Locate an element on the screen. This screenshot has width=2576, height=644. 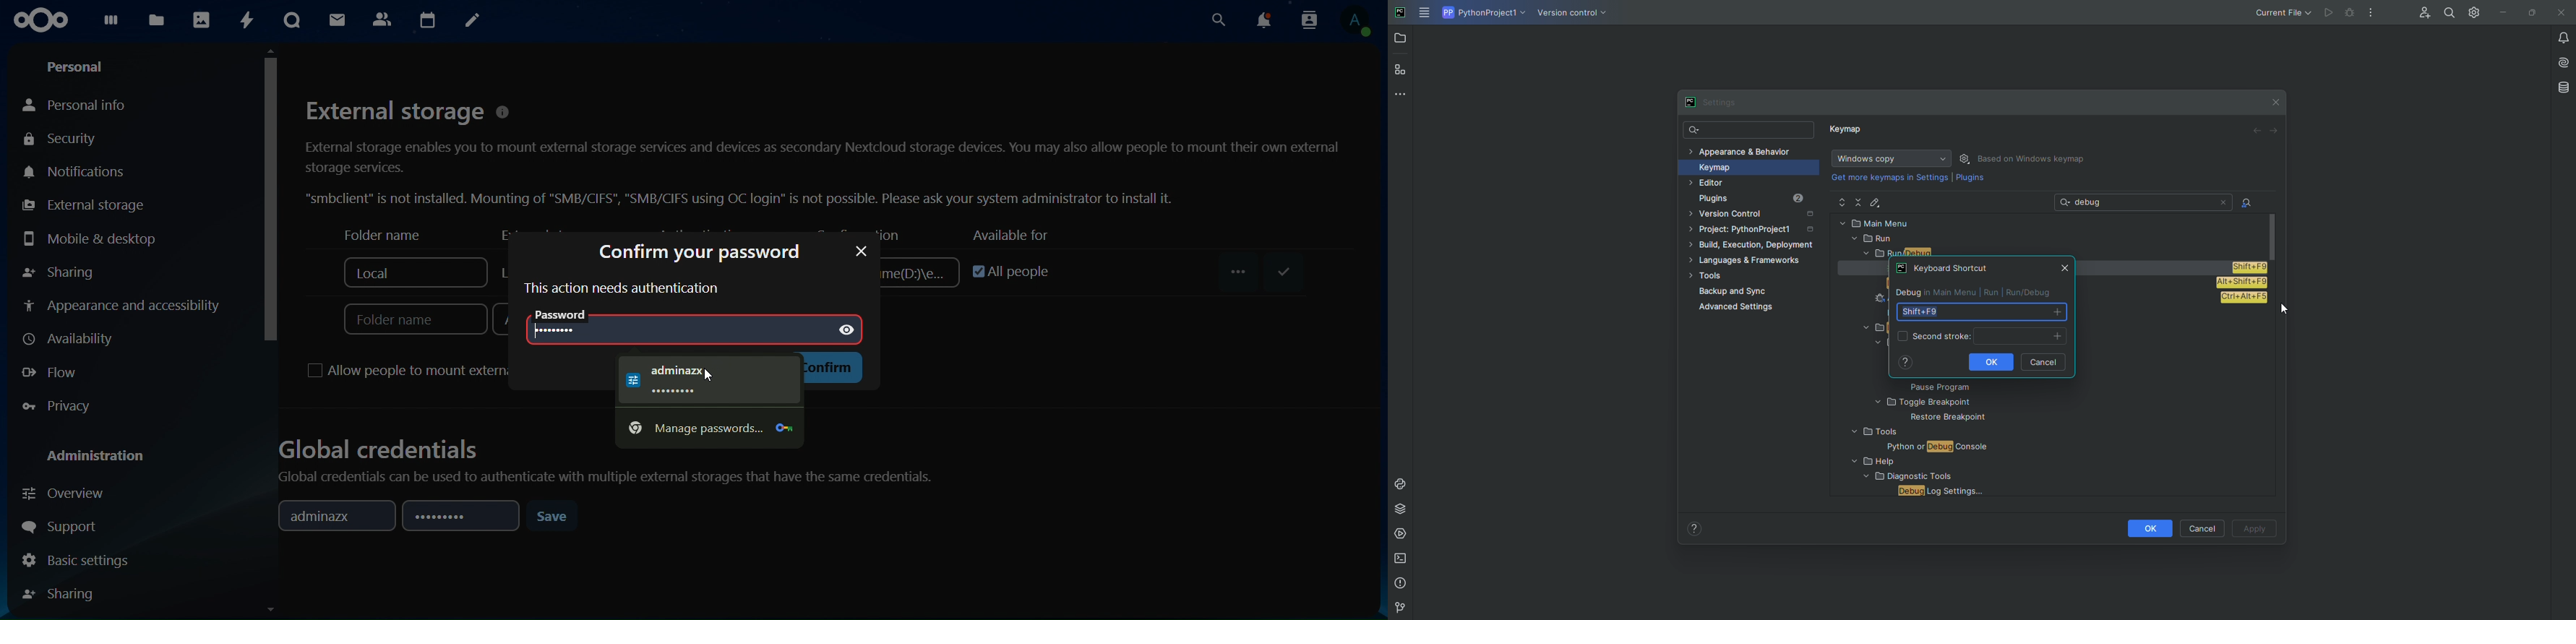
availiabilty is located at coordinates (72, 339).